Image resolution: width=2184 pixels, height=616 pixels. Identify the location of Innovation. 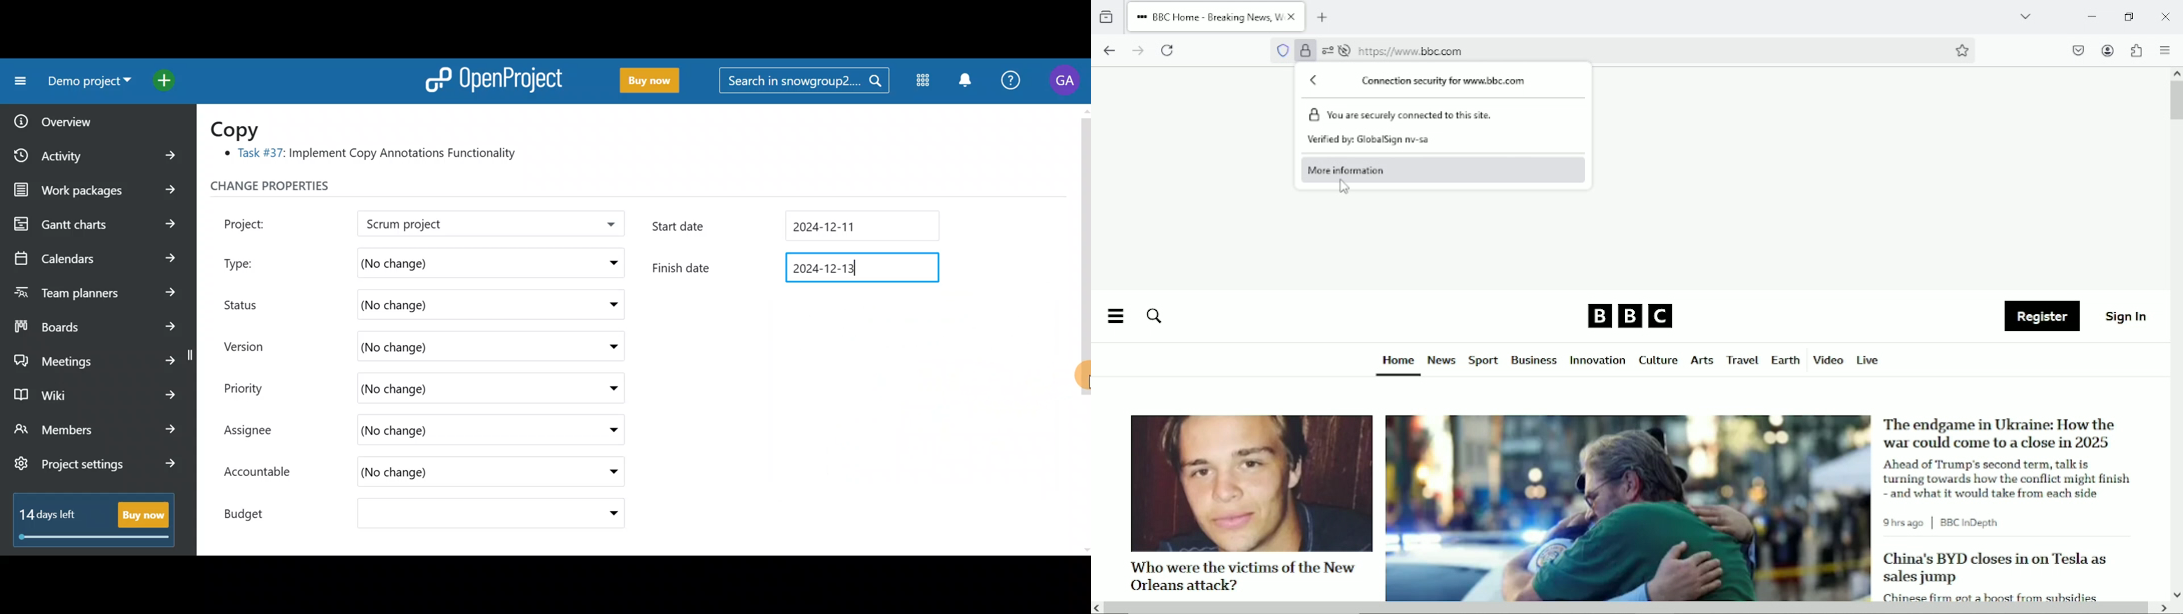
(1598, 361).